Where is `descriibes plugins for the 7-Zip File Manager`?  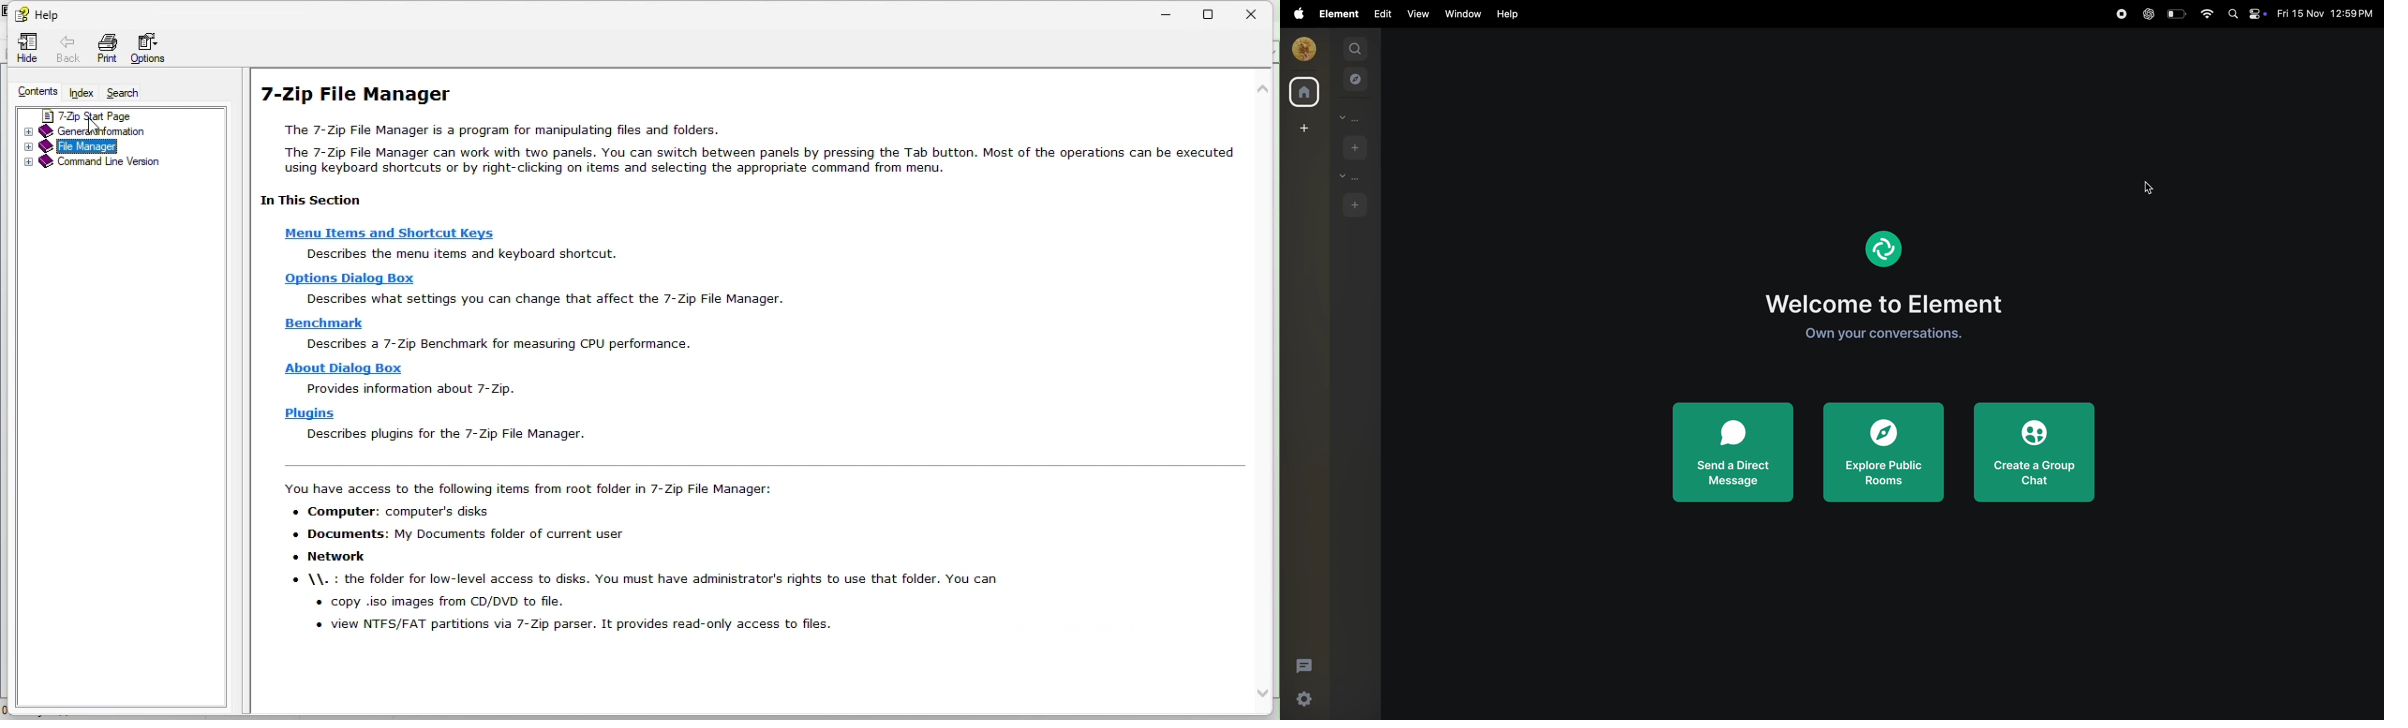
descriibes plugins for the 7-Zip File Manager is located at coordinates (440, 434).